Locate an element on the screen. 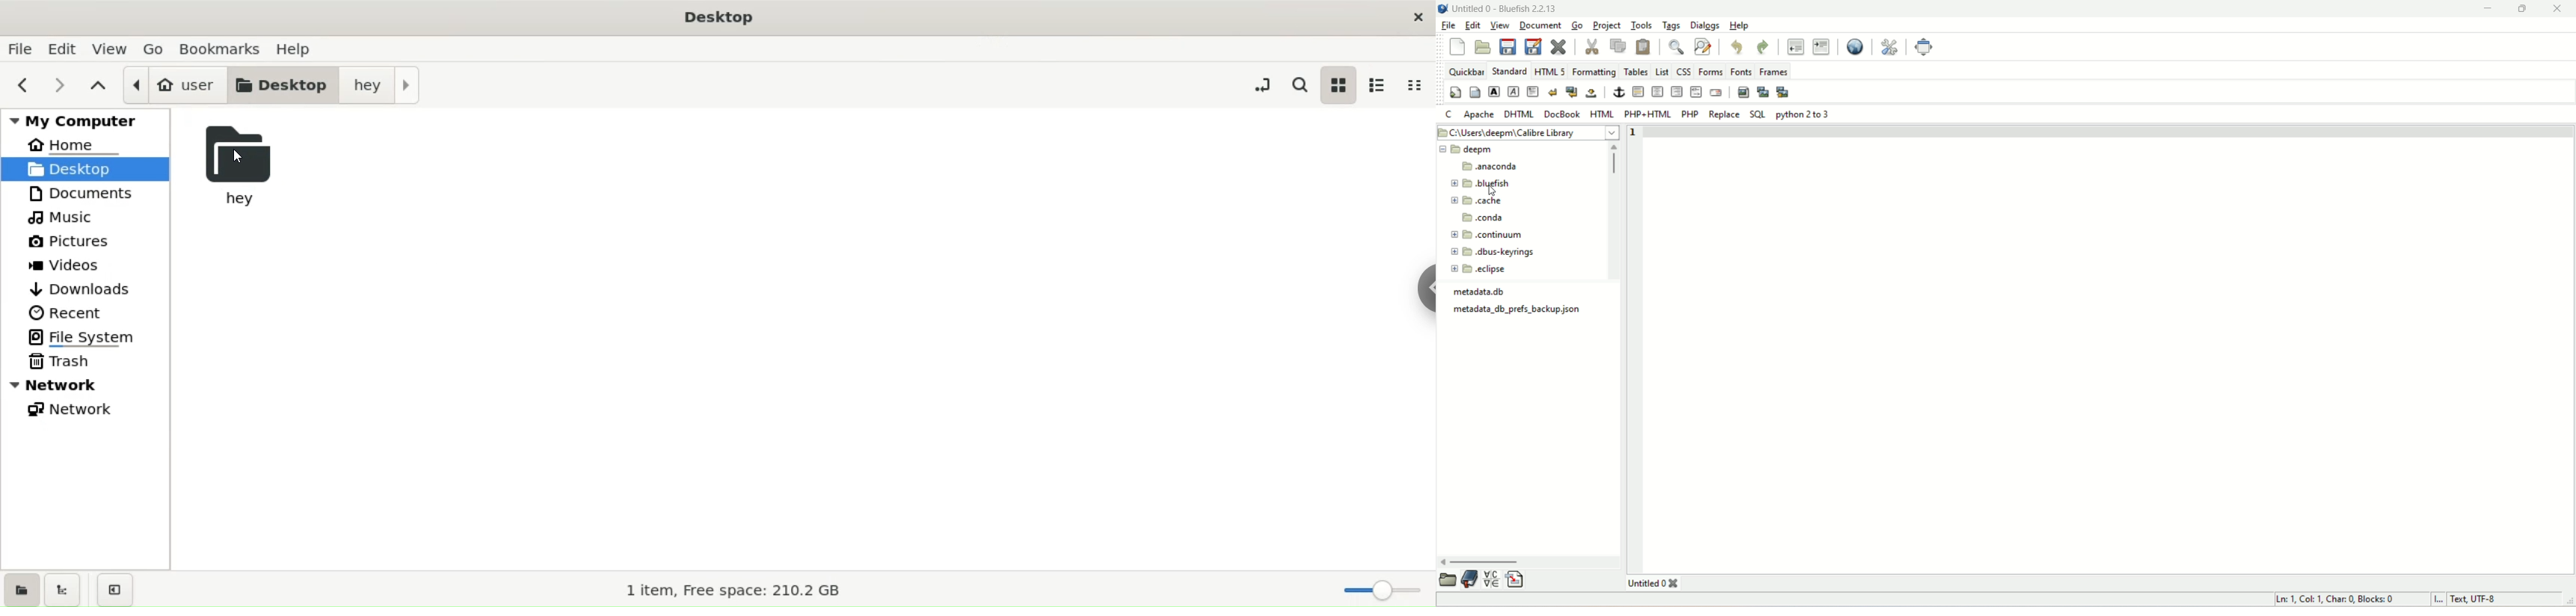 Image resolution: width=2576 pixels, height=616 pixels. DHTML is located at coordinates (1519, 113).